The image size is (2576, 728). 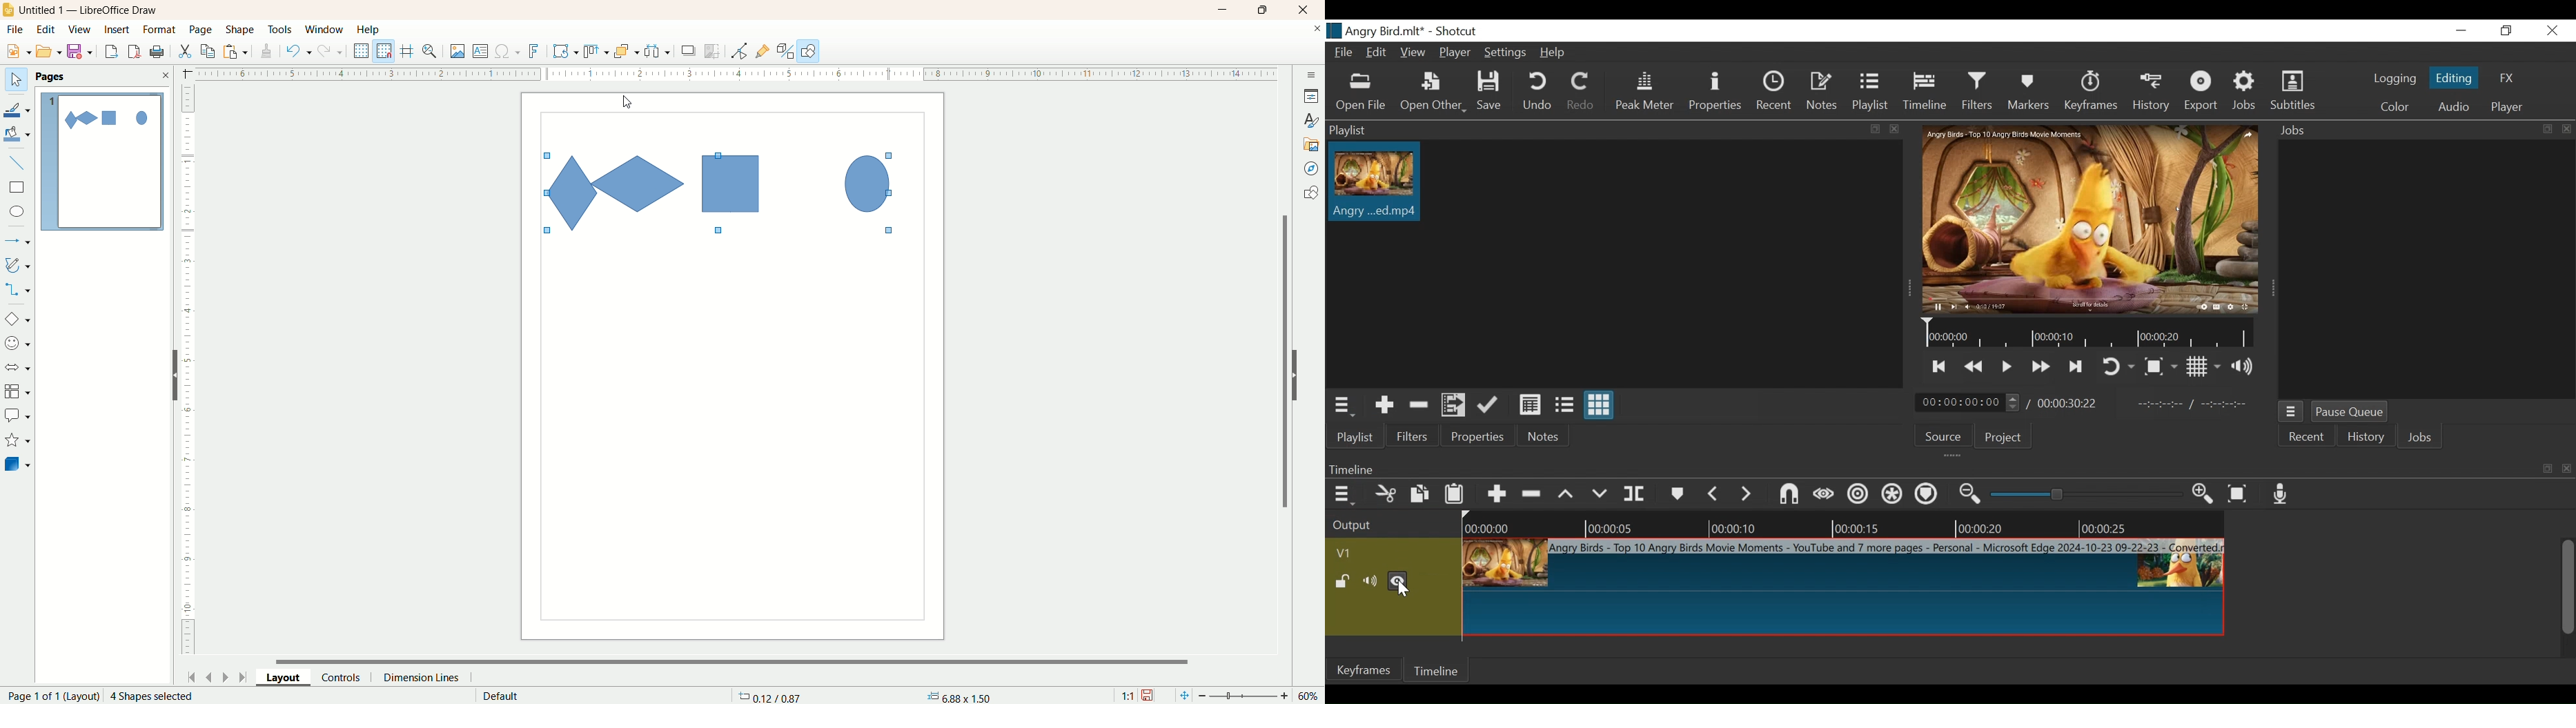 I want to click on Zoom timeline fit, so click(x=2237, y=493).